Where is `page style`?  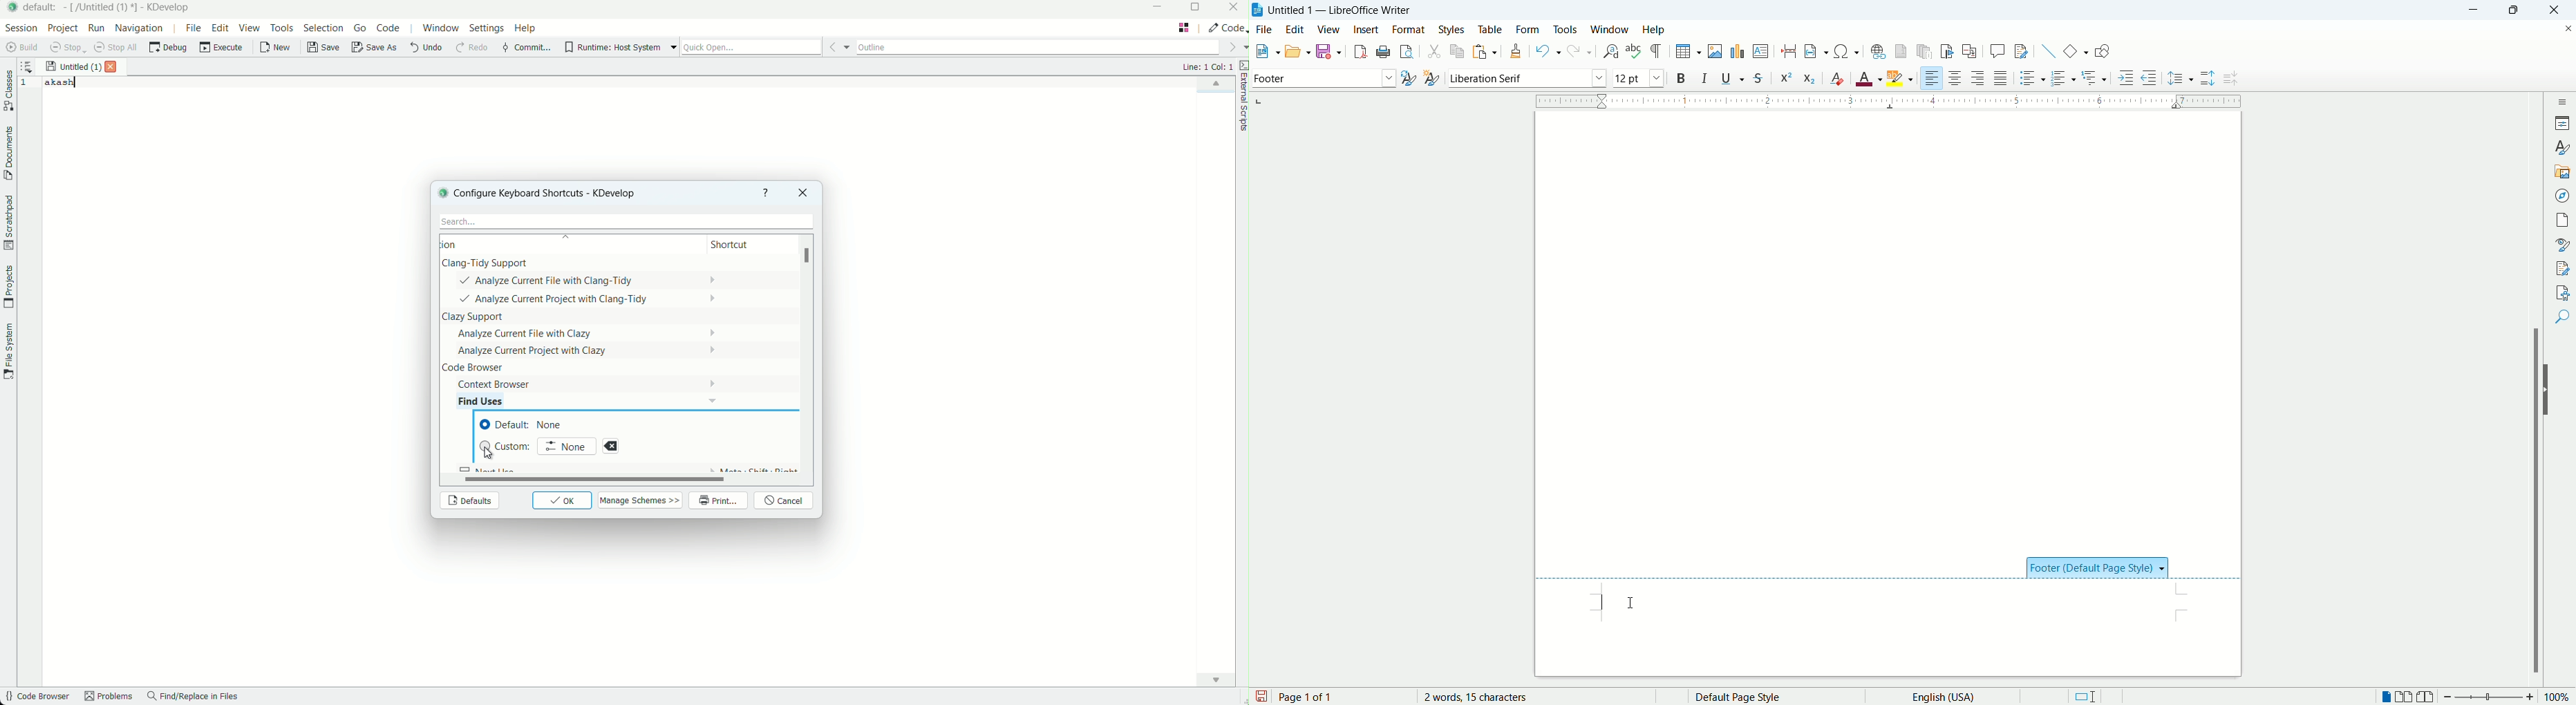 page style is located at coordinates (1764, 697).